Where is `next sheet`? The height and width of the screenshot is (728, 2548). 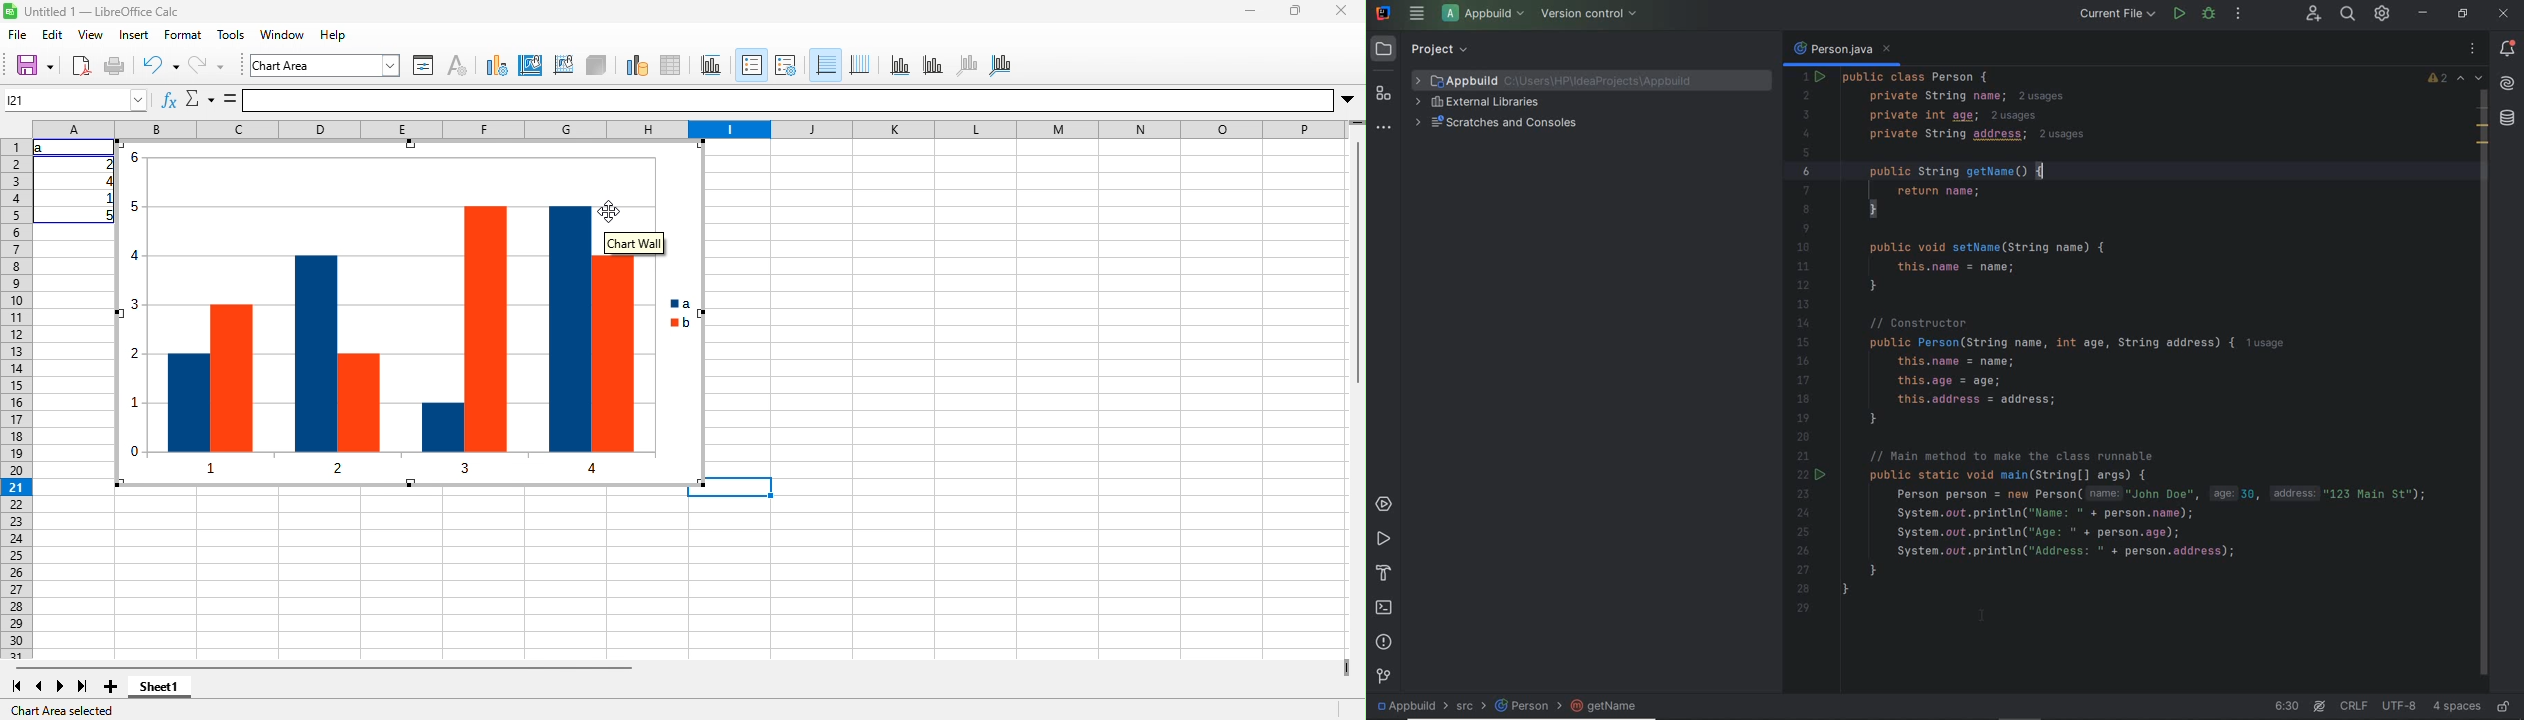
next sheet is located at coordinates (60, 686).